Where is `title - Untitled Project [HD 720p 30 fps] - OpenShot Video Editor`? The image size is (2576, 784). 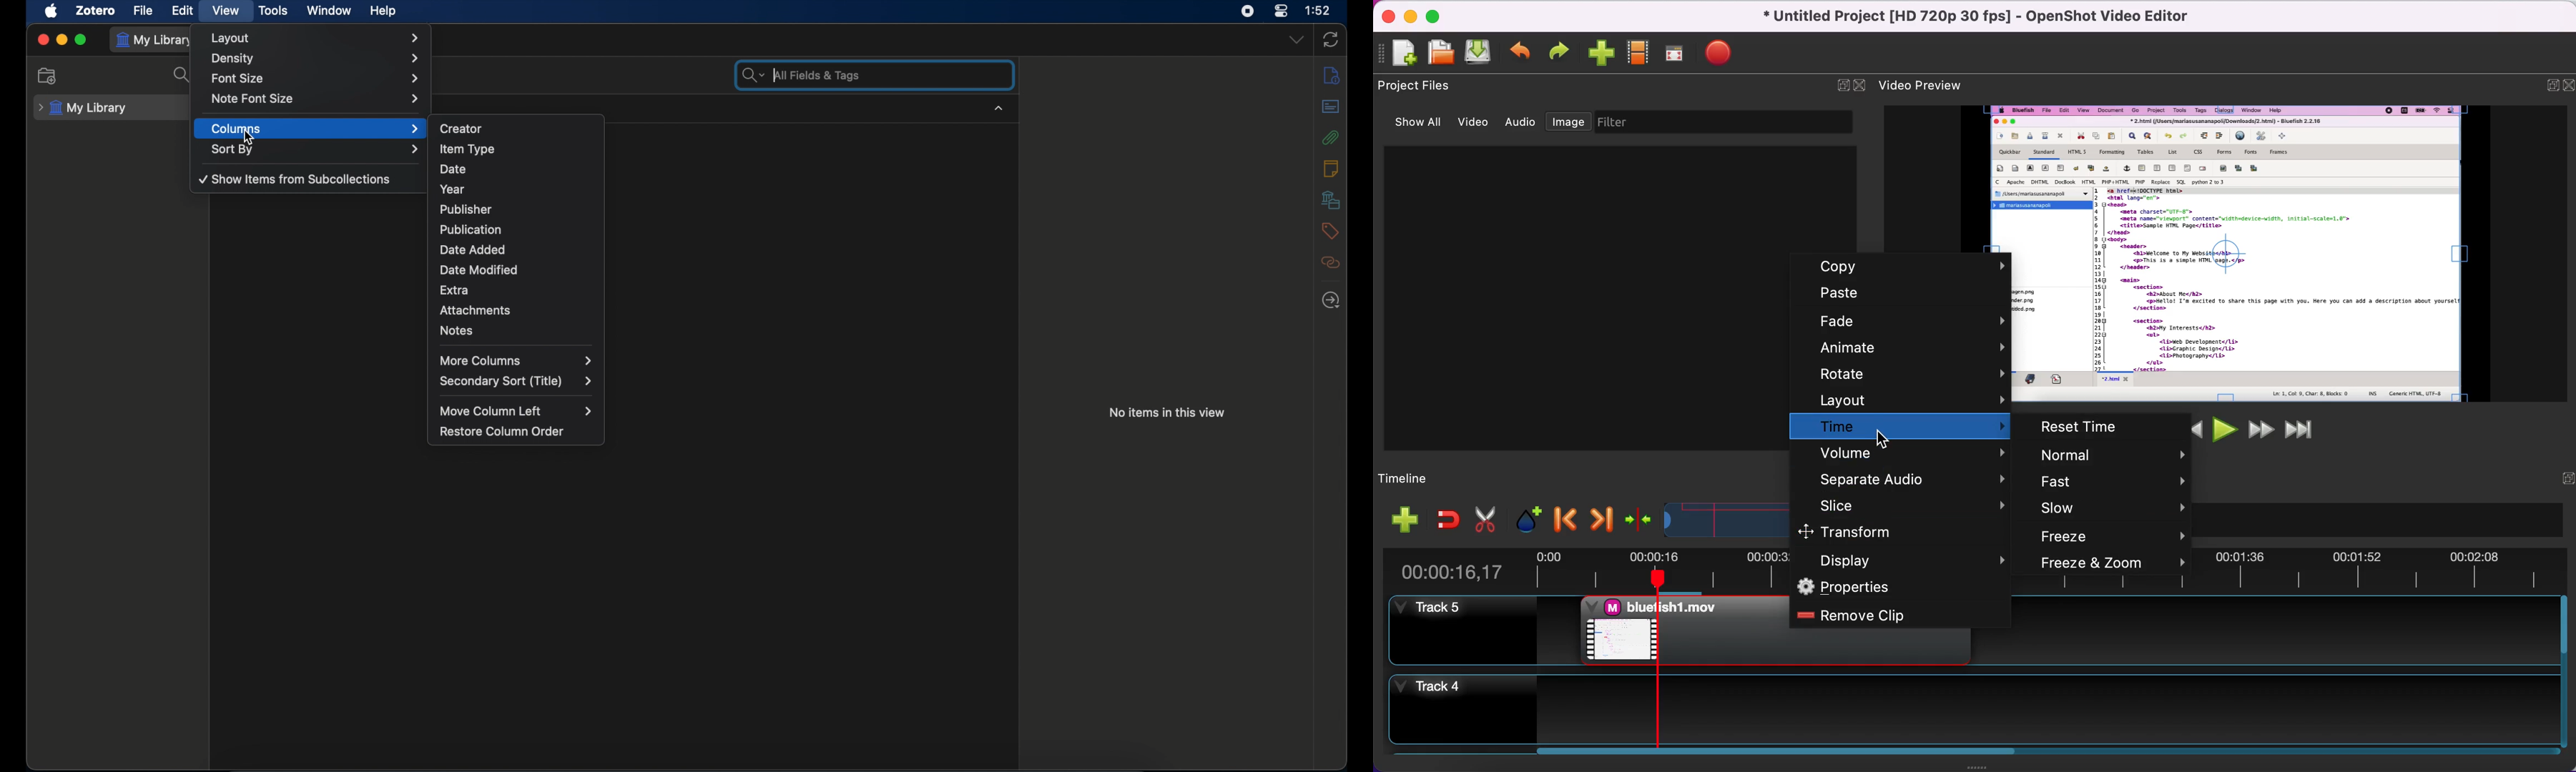 title - Untitled Project [HD 720p 30 fps] - OpenShot Video Editor is located at coordinates (1977, 17).